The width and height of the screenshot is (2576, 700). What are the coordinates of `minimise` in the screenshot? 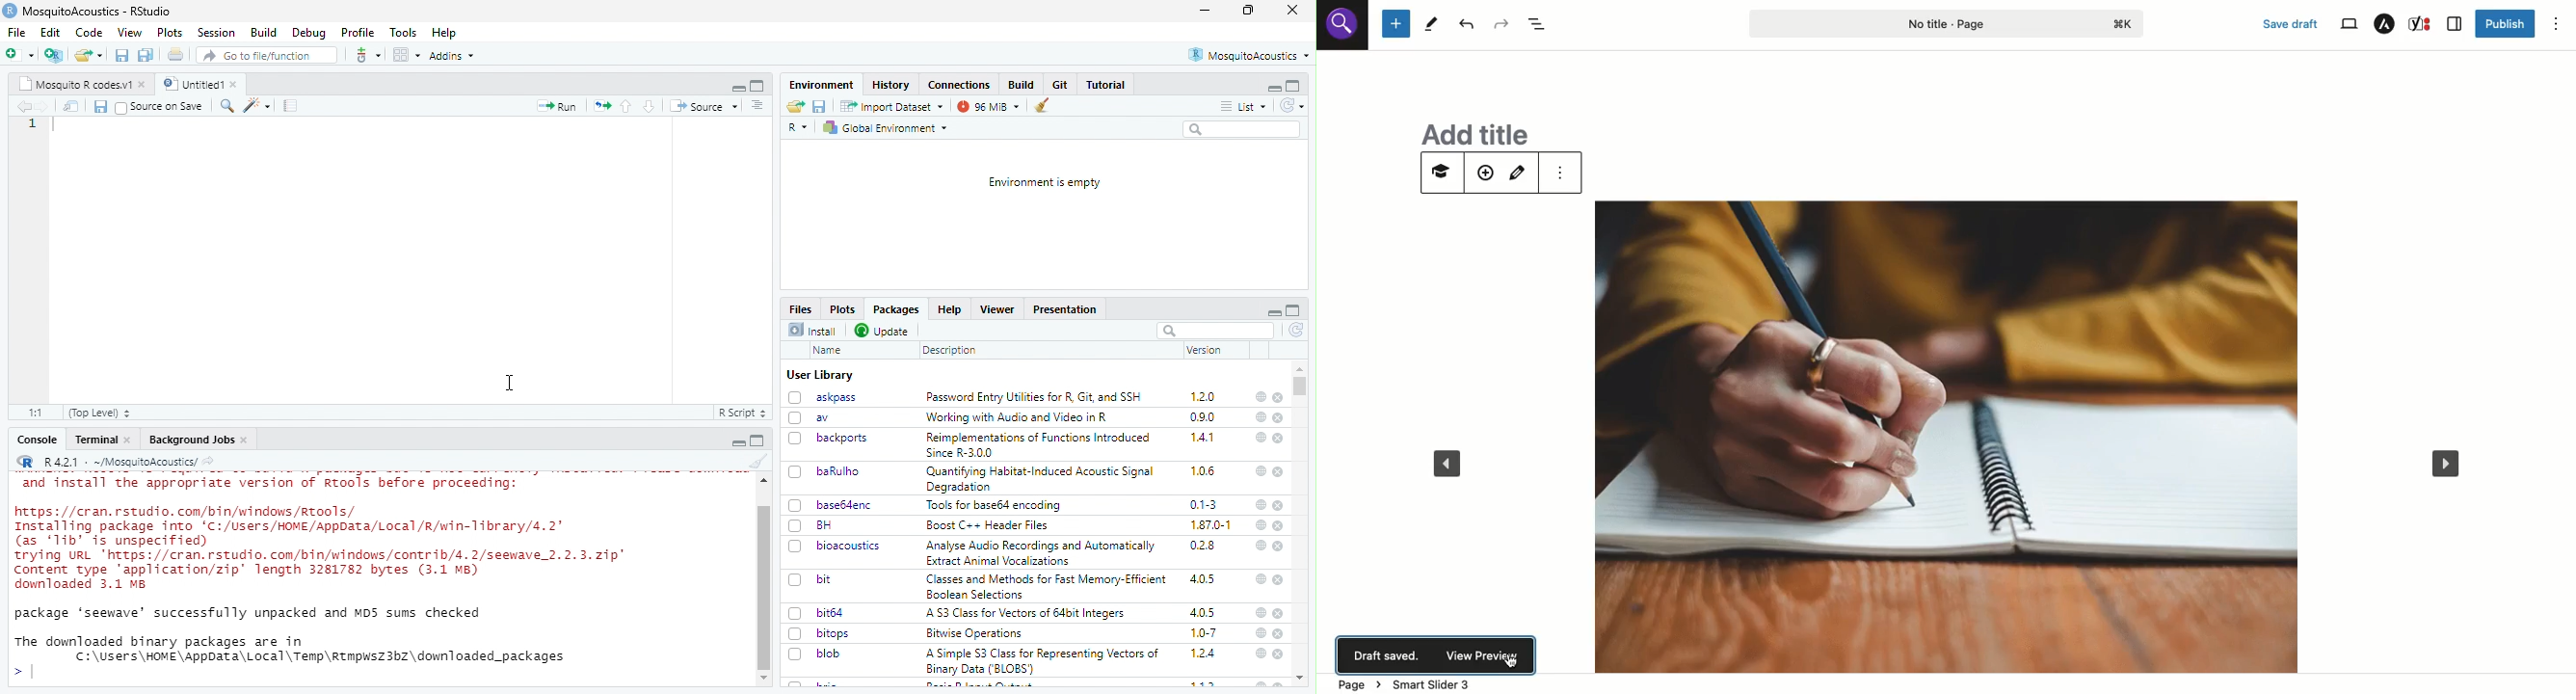 It's located at (1275, 89).